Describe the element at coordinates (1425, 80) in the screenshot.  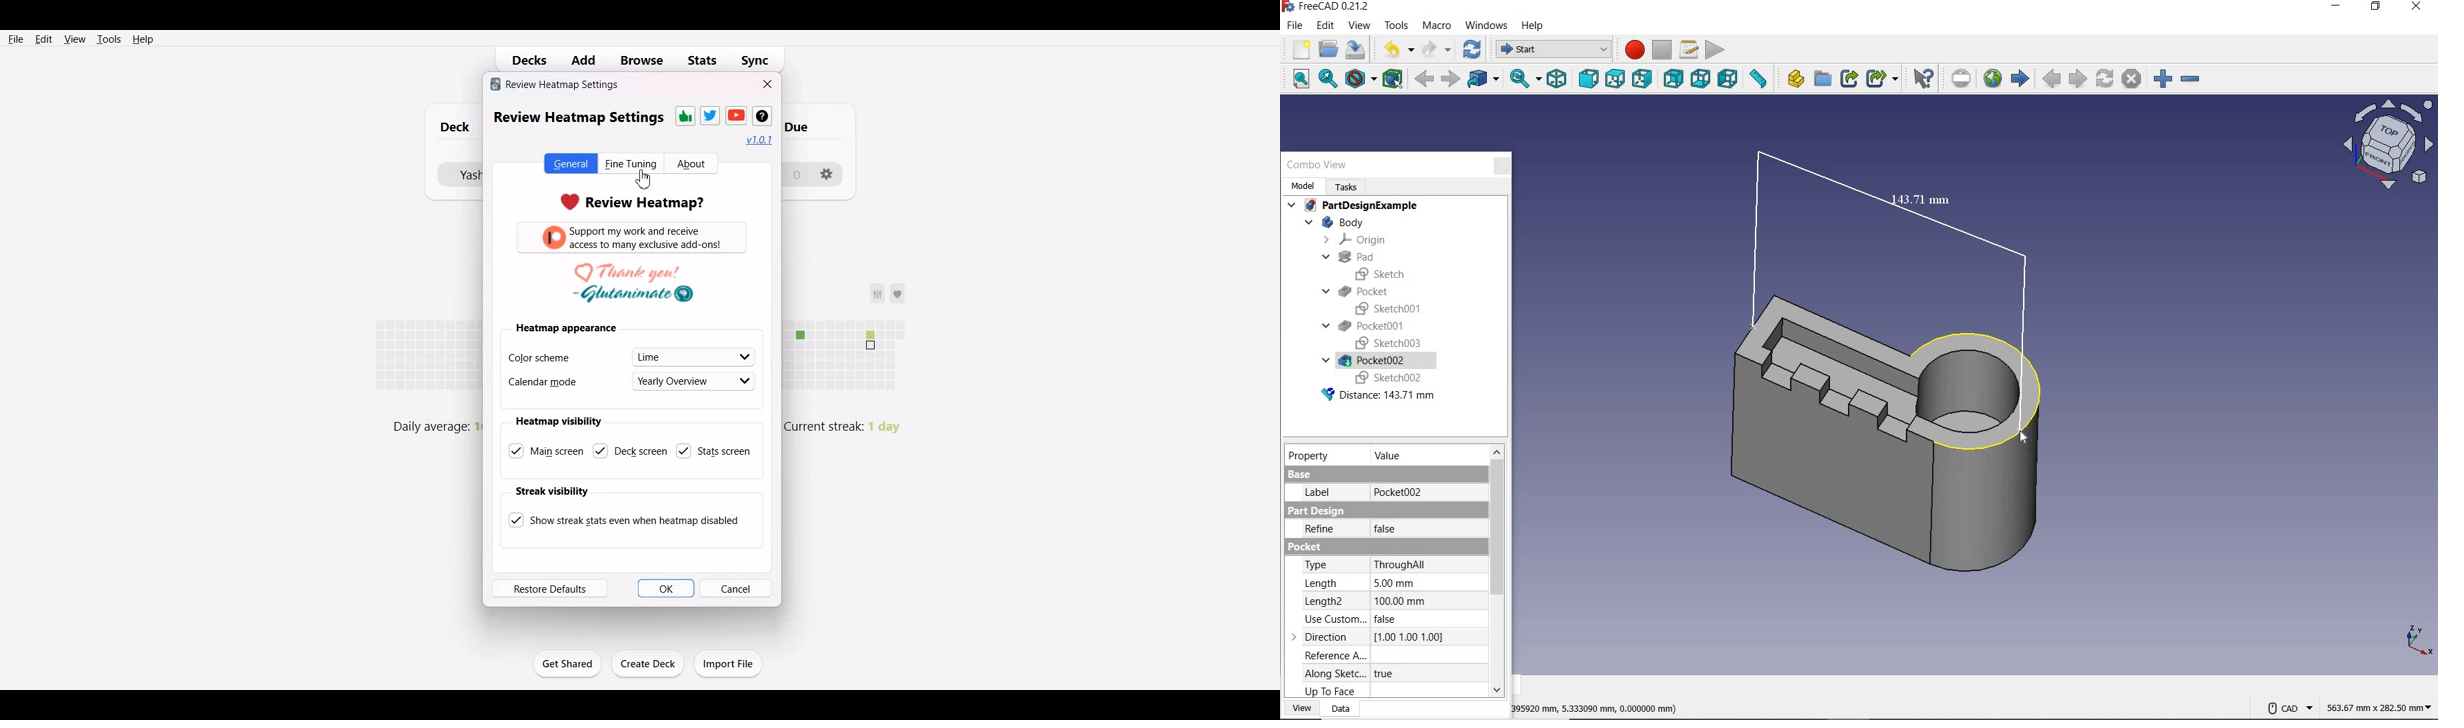
I see `back` at that location.